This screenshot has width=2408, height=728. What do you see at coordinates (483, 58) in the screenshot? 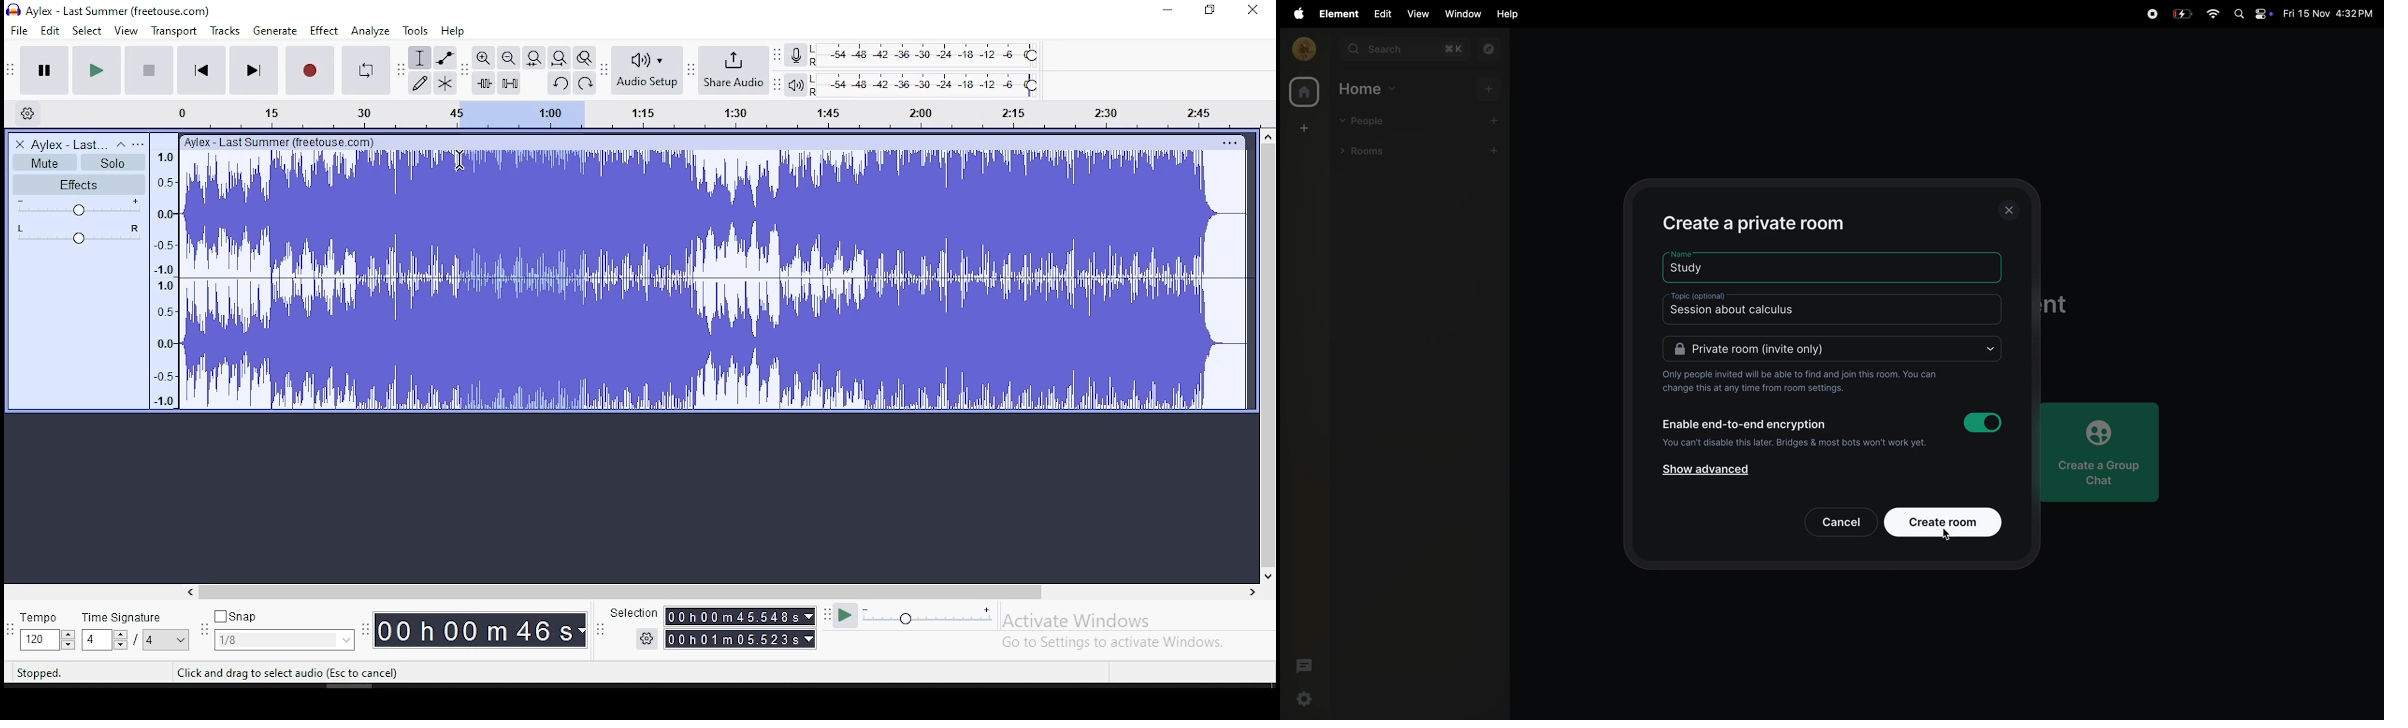
I see `zoom in` at bounding box center [483, 58].